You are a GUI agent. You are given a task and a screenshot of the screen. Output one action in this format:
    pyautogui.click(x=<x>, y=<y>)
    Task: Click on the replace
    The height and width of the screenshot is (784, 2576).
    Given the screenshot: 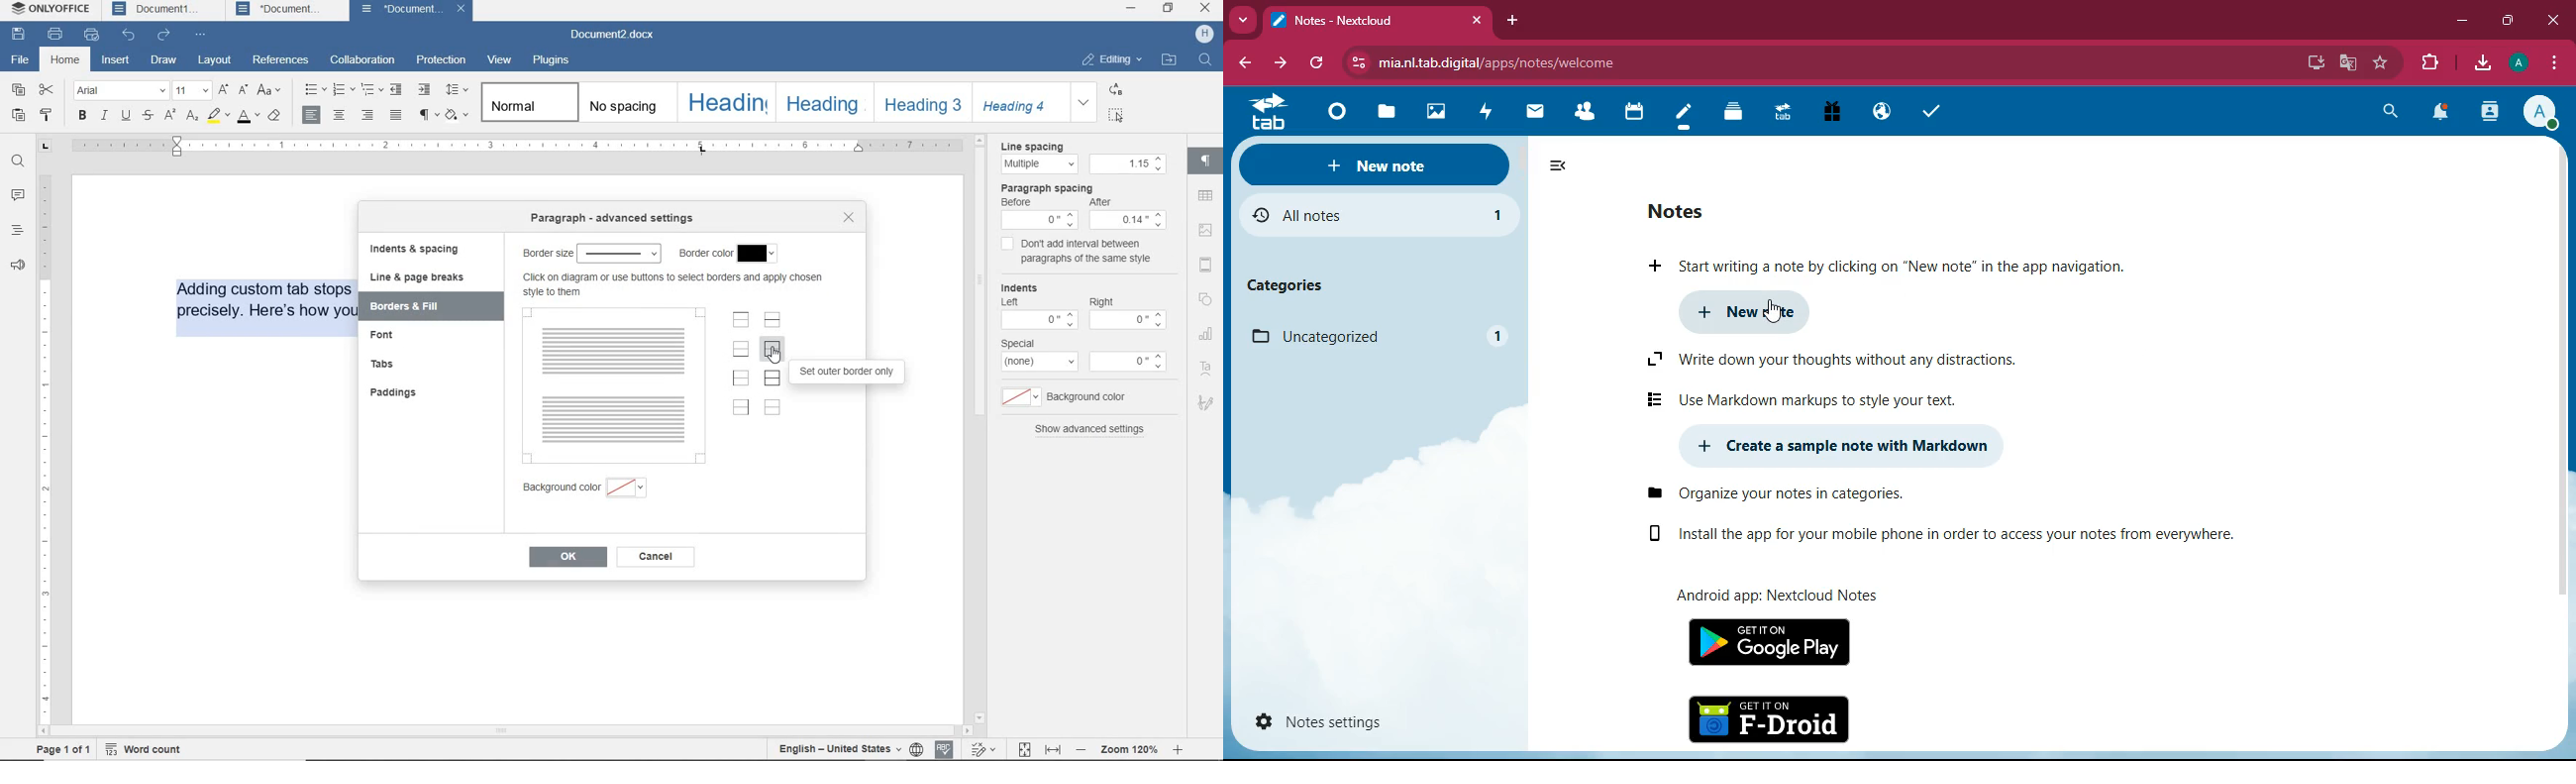 What is the action you would take?
    pyautogui.click(x=1118, y=90)
    